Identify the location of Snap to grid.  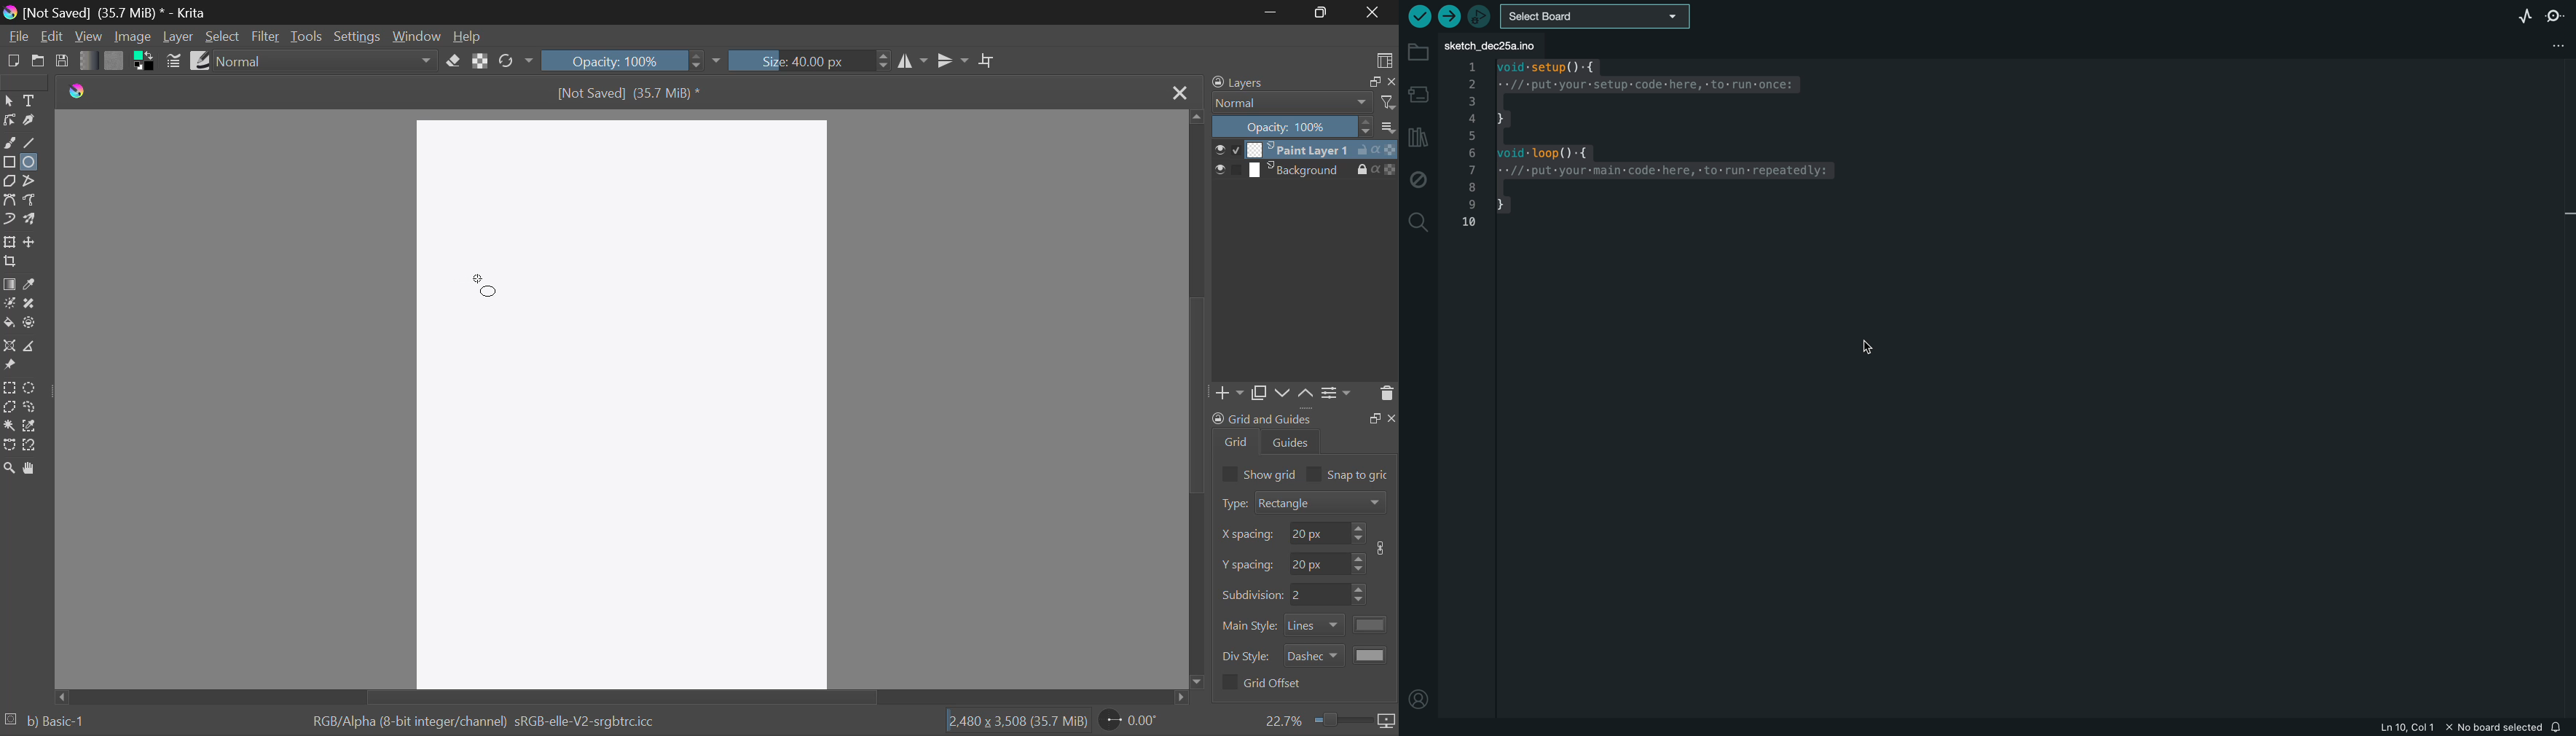
(1351, 473).